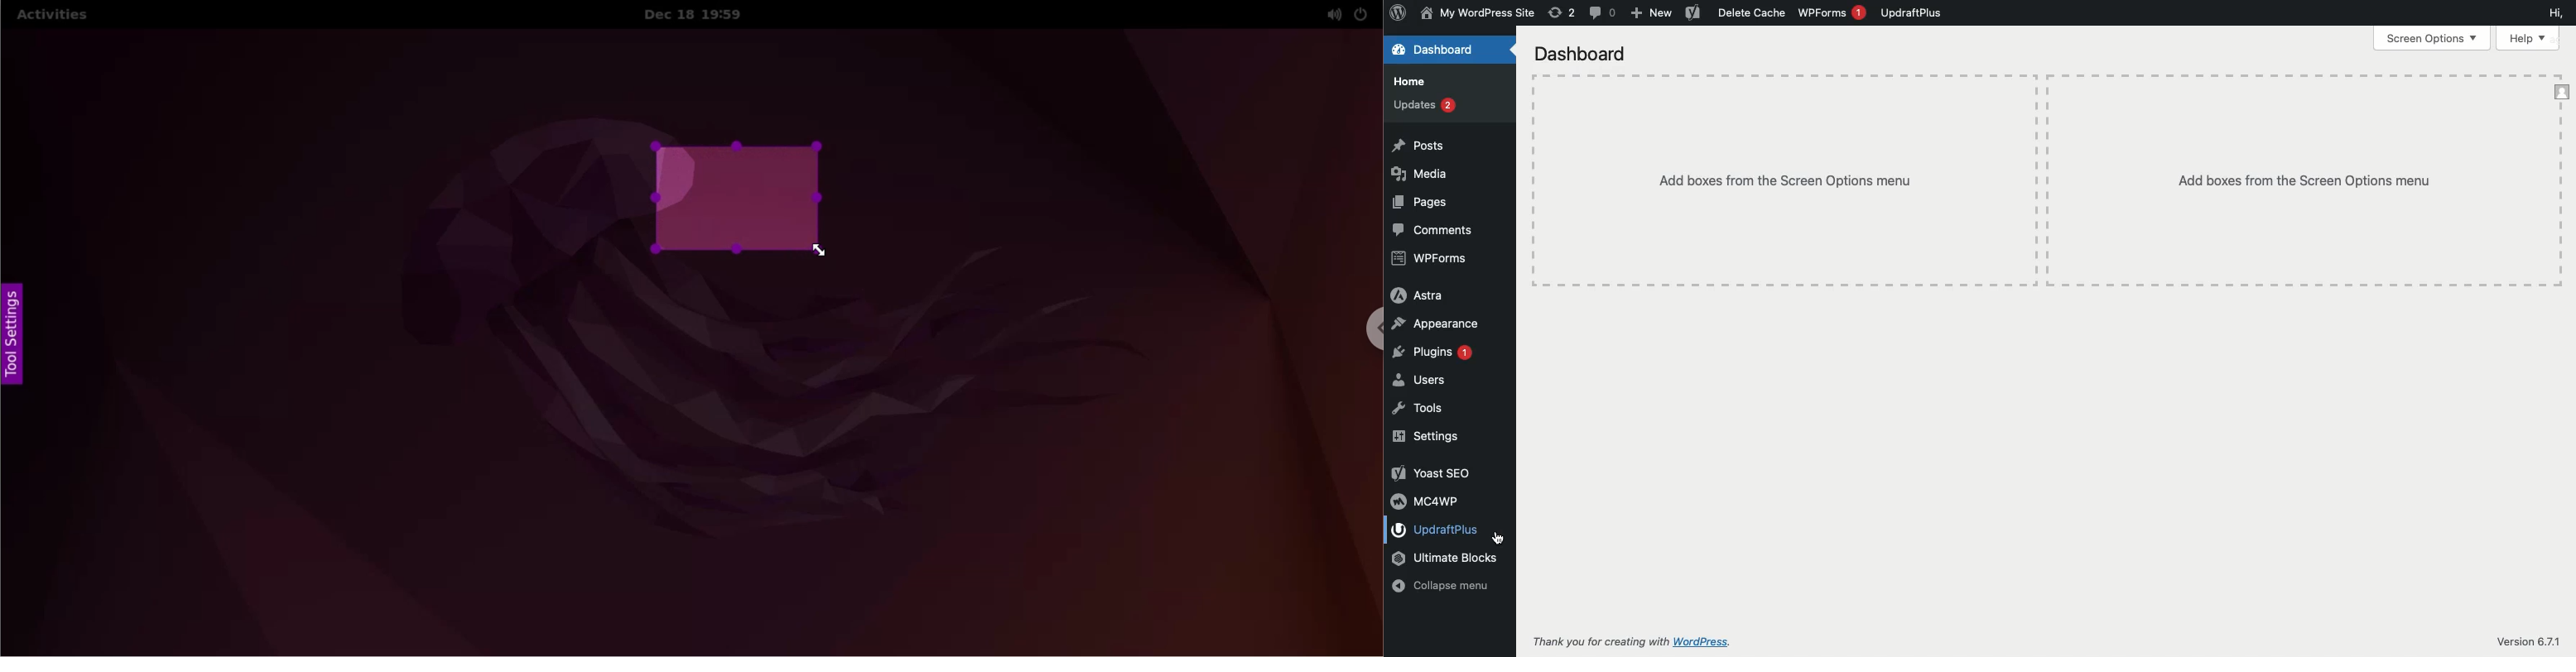  What do you see at coordinates (1430, 352) in the screenshot?
I see `Plugins` at bounding box center [1430, 352].